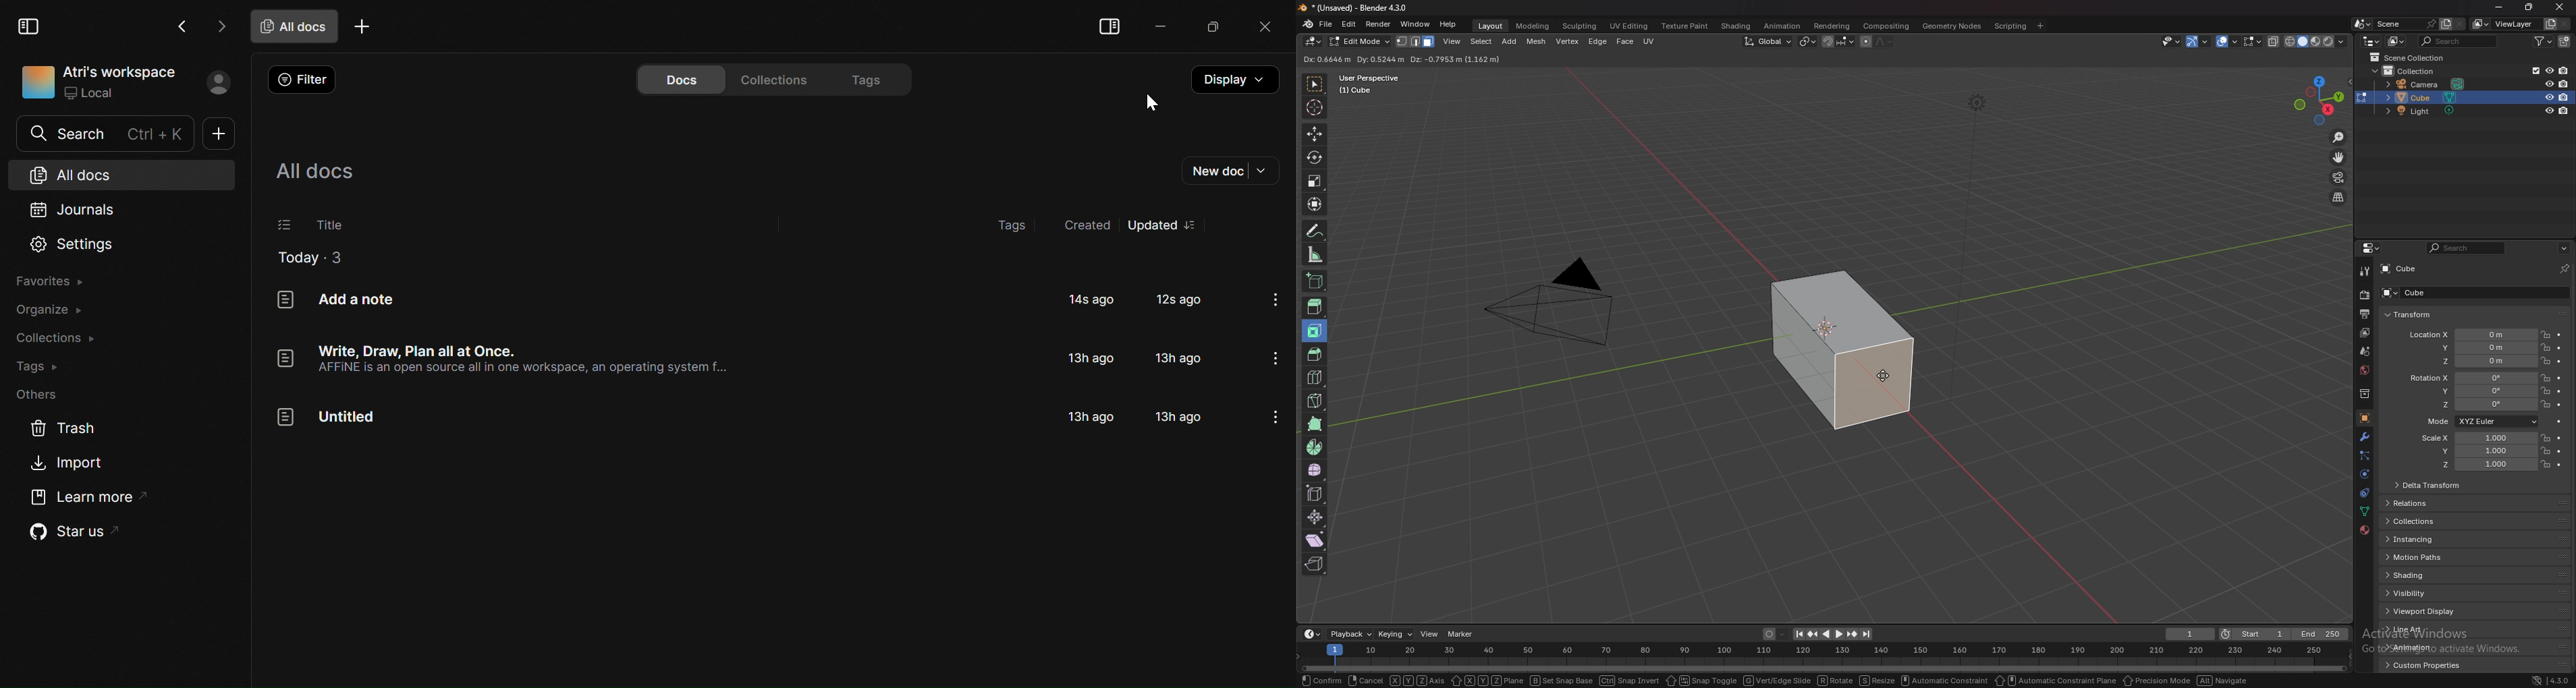 The width and height of the screenshot is (2576, 700). What do you see at coordinates (1449, 24) in the screenshot?
I see `help` at bounding box center [1449, 24].